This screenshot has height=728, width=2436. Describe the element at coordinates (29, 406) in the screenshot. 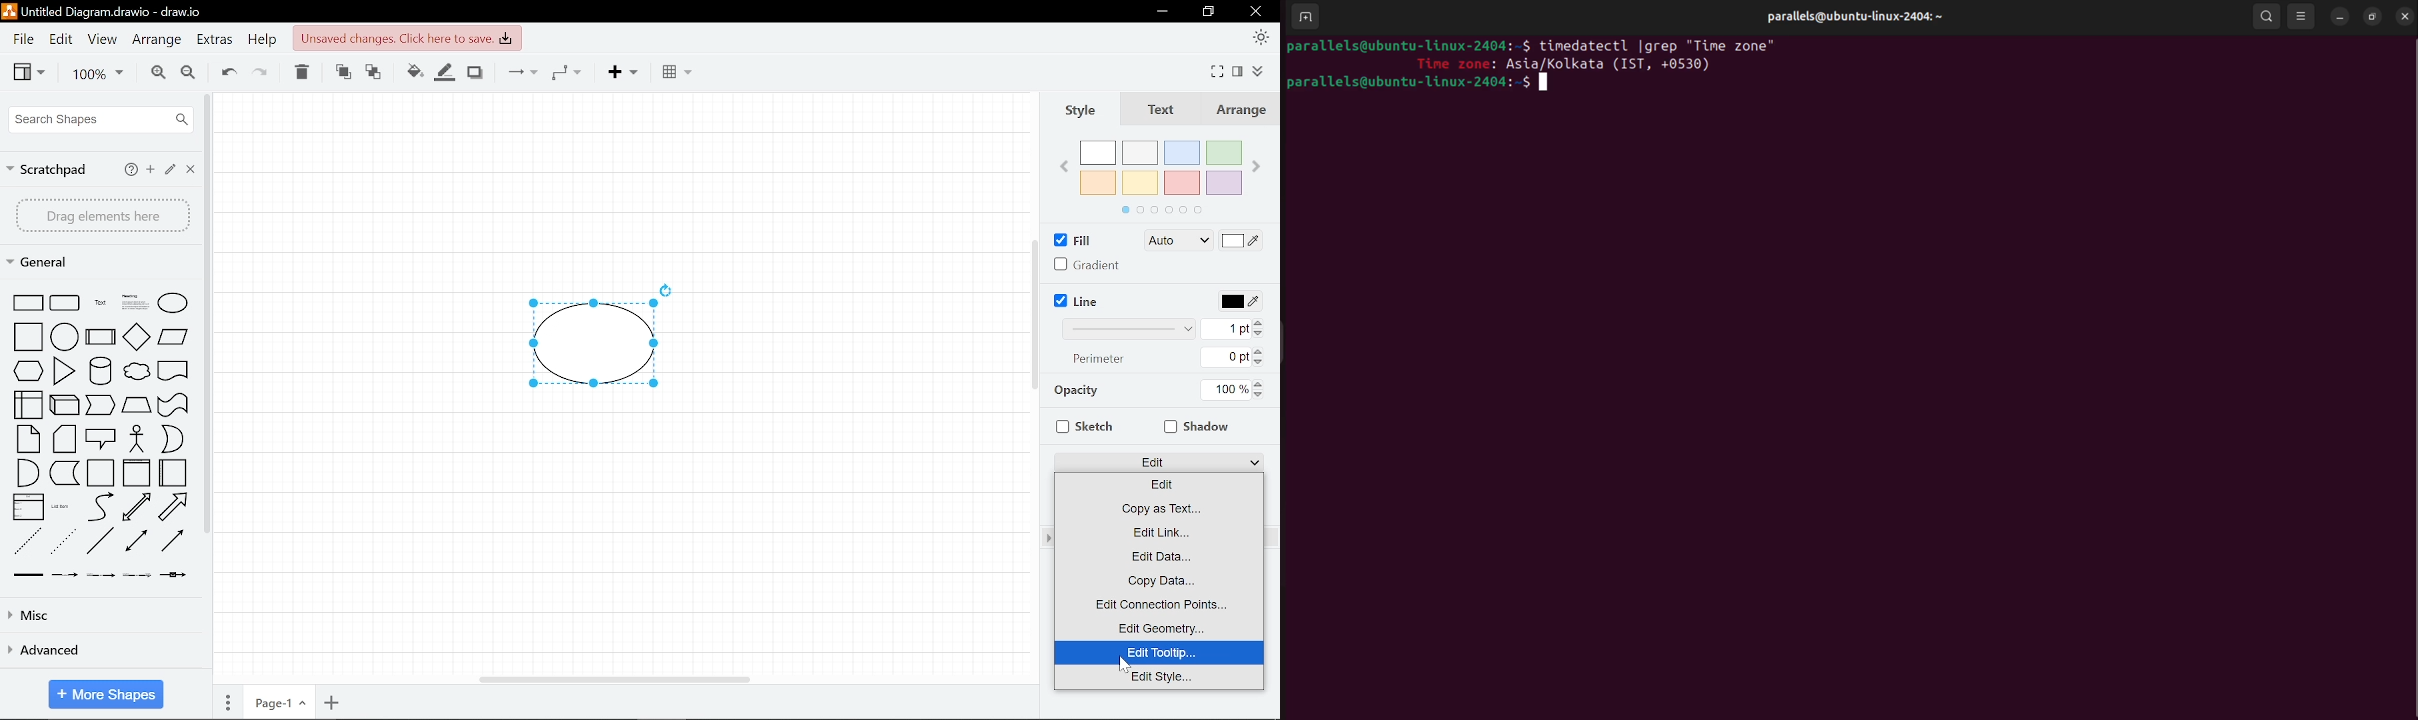

I see `internal storage` at that location.